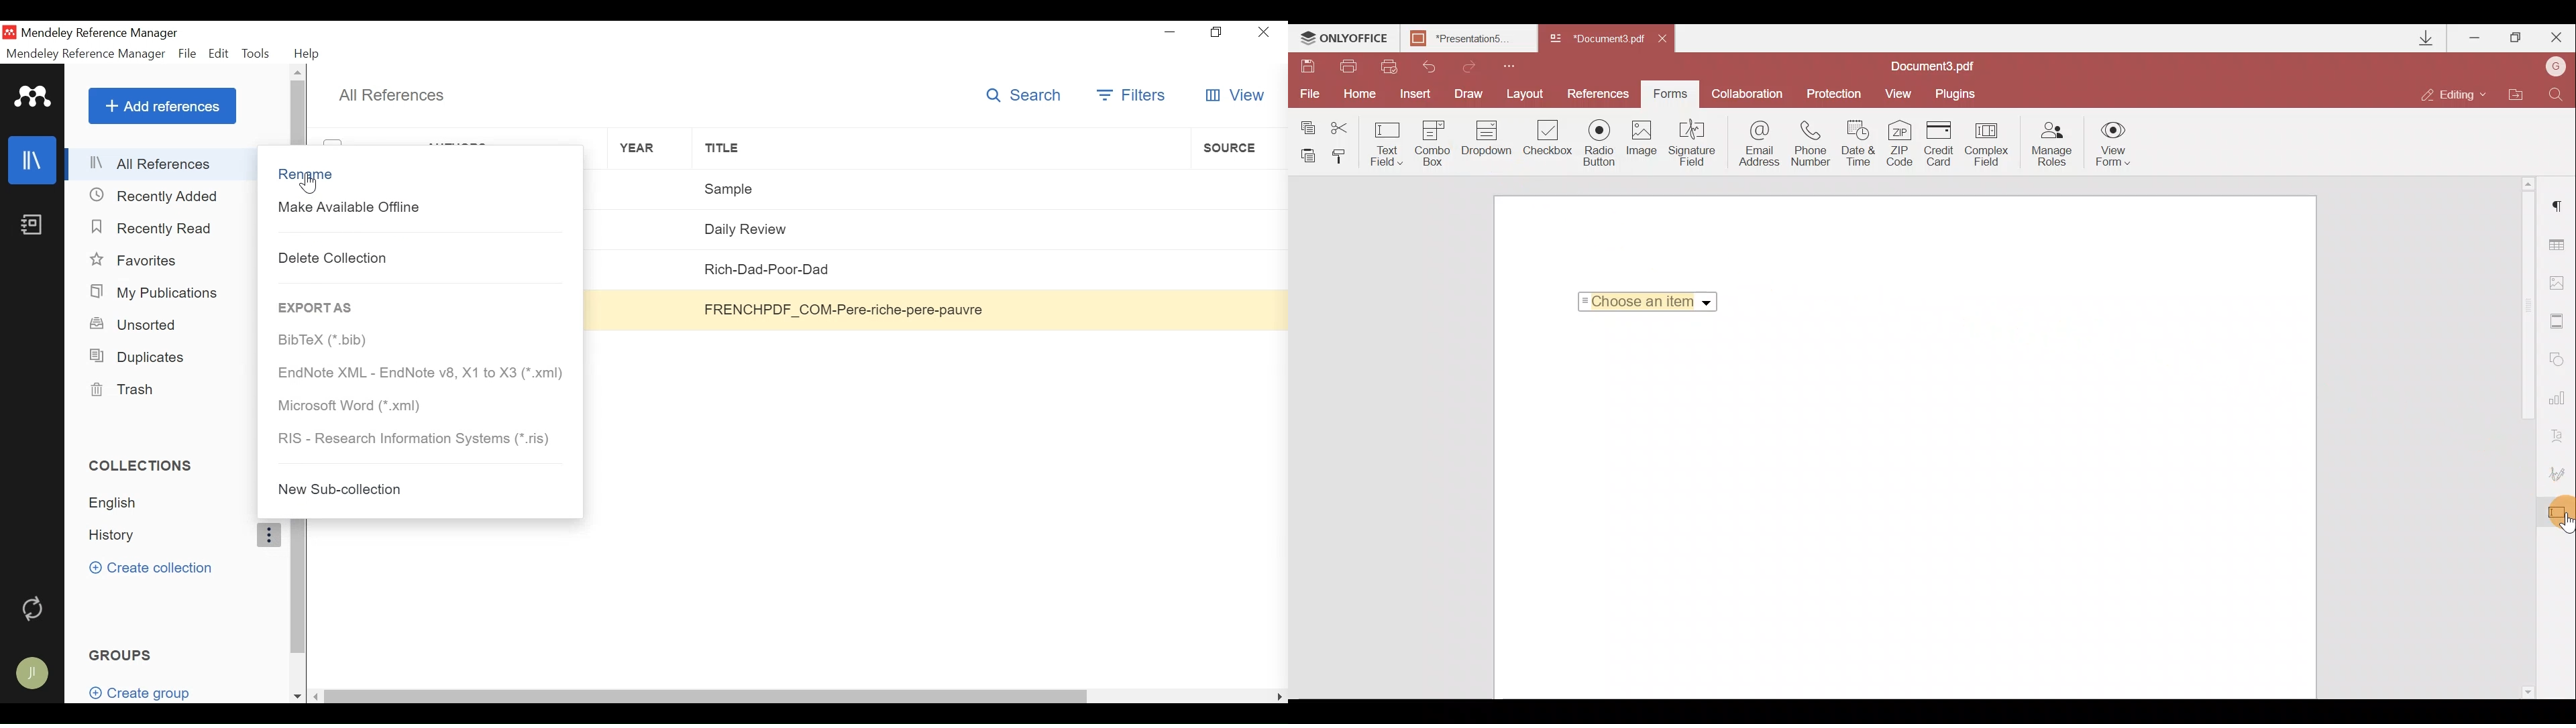 The height and width of the screenshot is (728, 2576). What do you see at coordinates (1670, 94) in the screenshot?
I see `Forms` at bounding box center [1670, 94].